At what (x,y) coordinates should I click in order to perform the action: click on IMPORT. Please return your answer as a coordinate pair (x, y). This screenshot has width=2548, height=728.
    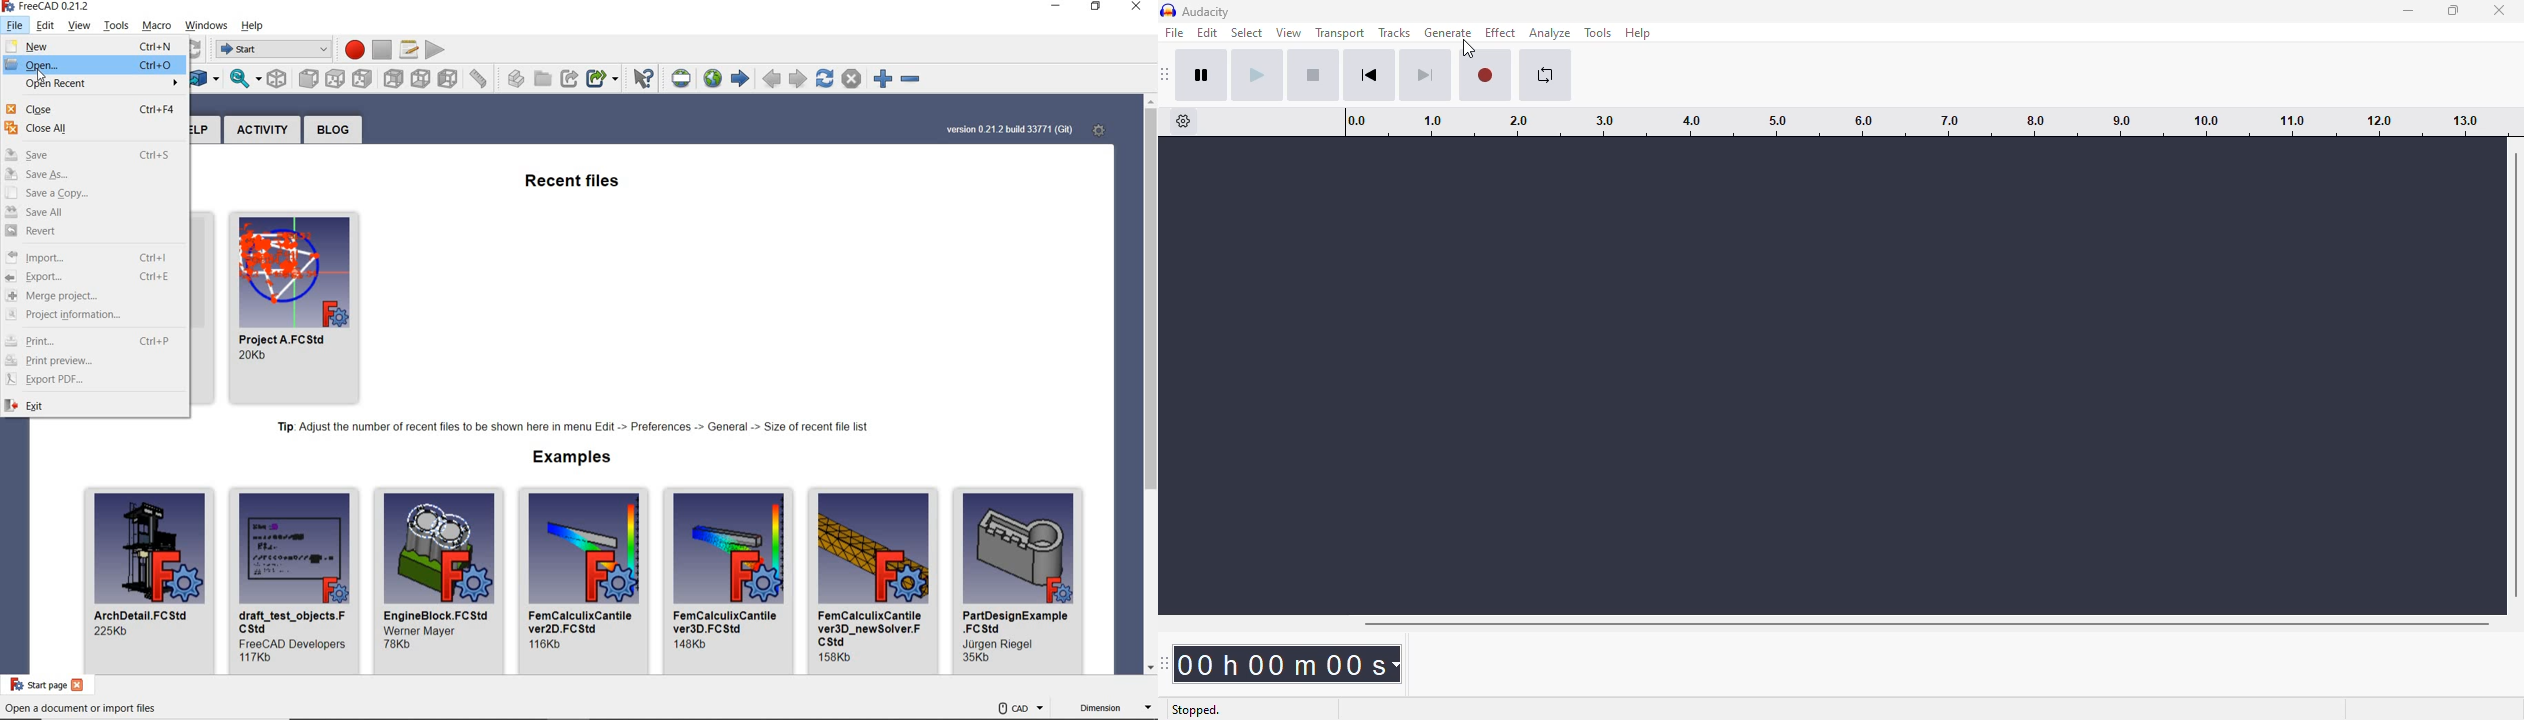
    Looking at the image, I should click on (52, 257).